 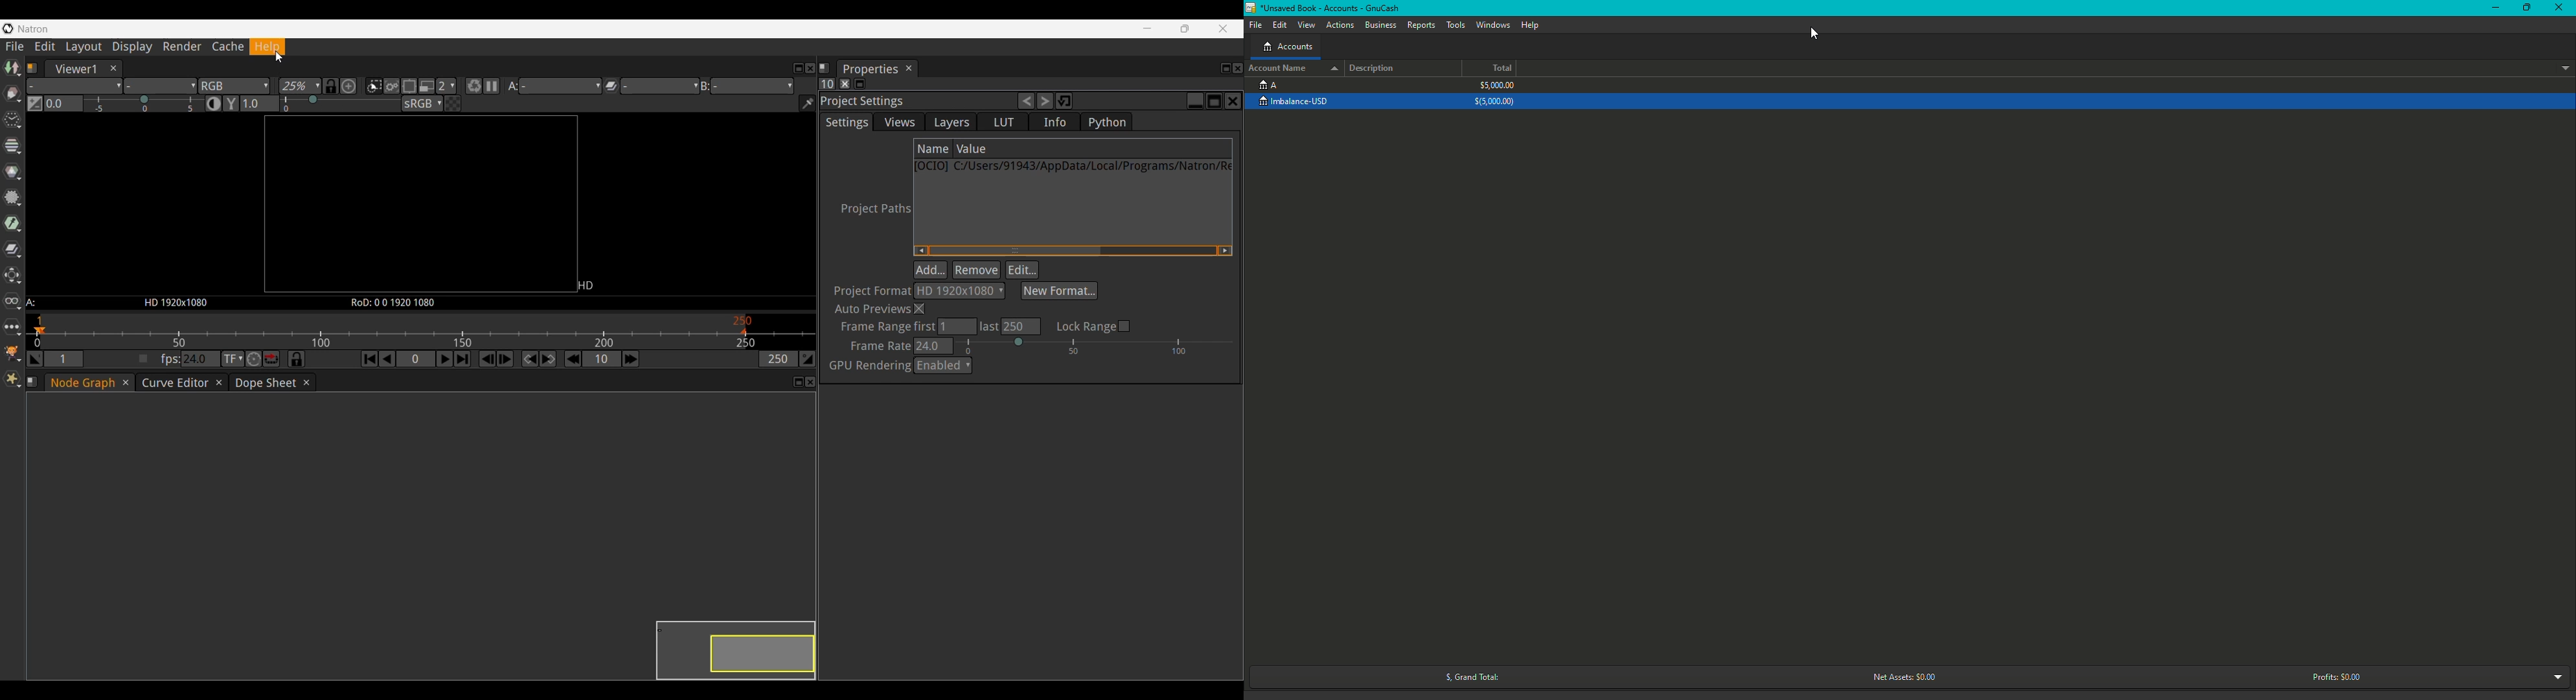 What do you see at coordinates (1493, 25) in the screenshot?
I see `Windows` at bounding box center [1493, 25].